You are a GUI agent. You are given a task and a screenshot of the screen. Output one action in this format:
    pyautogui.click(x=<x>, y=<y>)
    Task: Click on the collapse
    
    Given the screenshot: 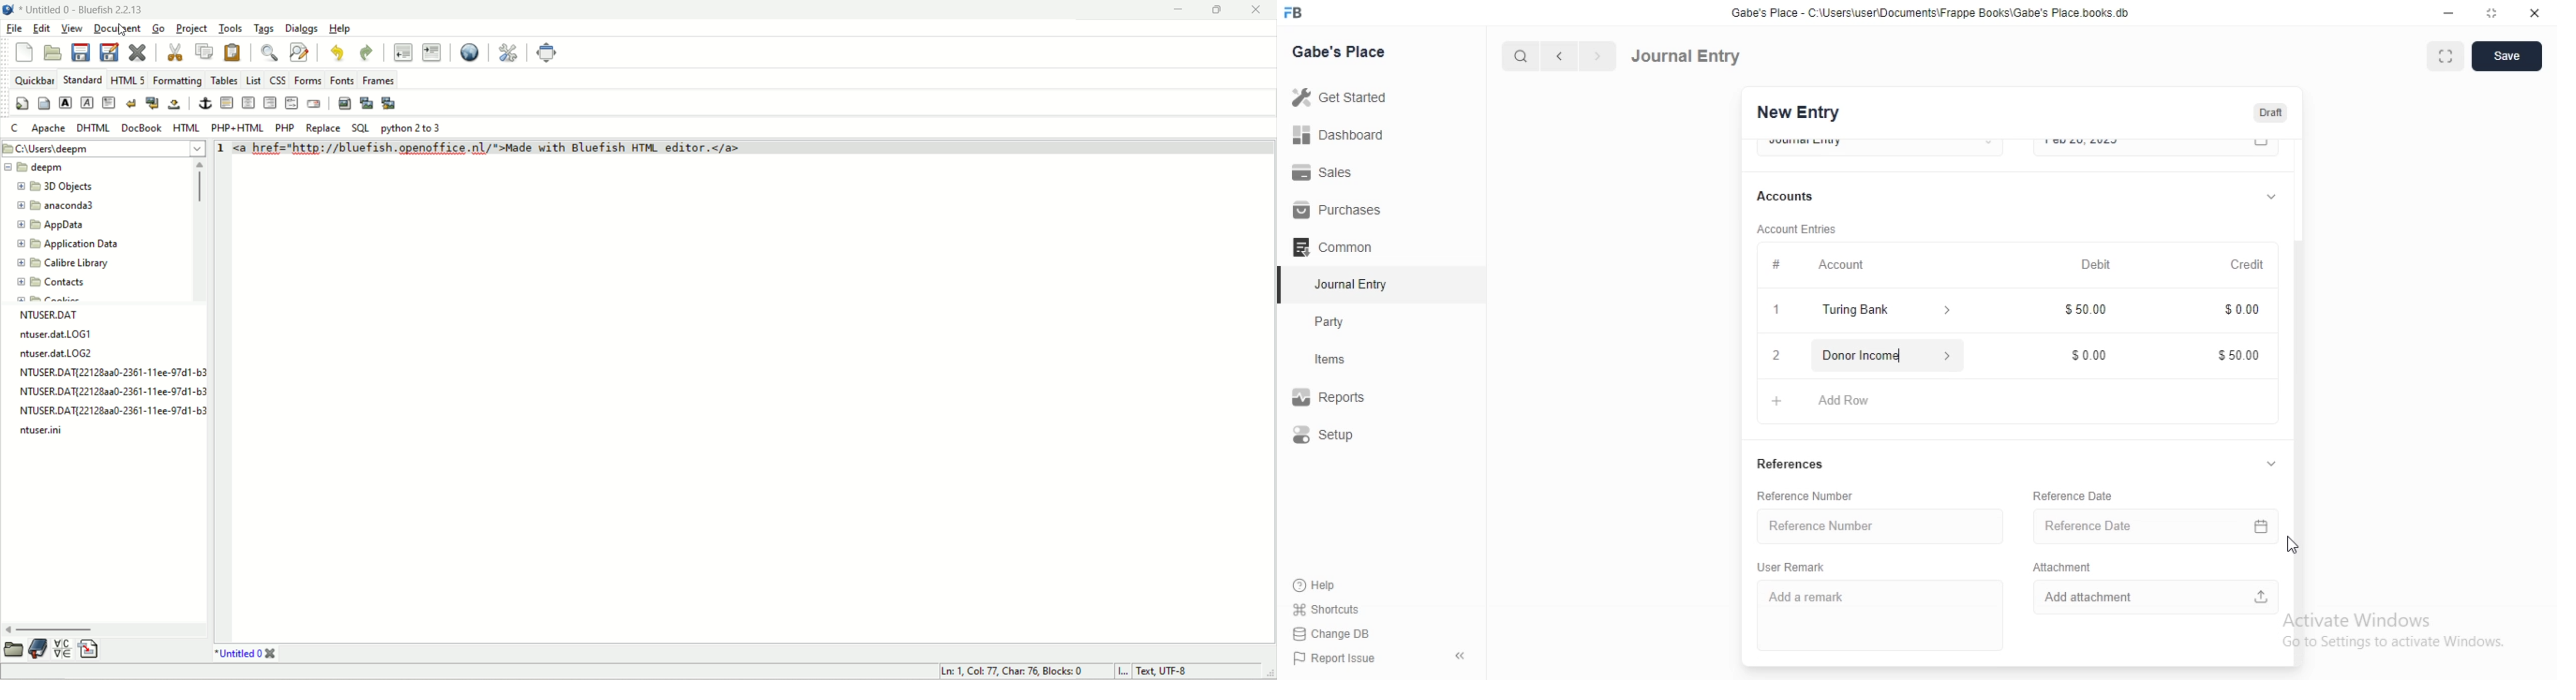 What is the action you would take?
    pyautogui.click(x=2271, y=465)
    